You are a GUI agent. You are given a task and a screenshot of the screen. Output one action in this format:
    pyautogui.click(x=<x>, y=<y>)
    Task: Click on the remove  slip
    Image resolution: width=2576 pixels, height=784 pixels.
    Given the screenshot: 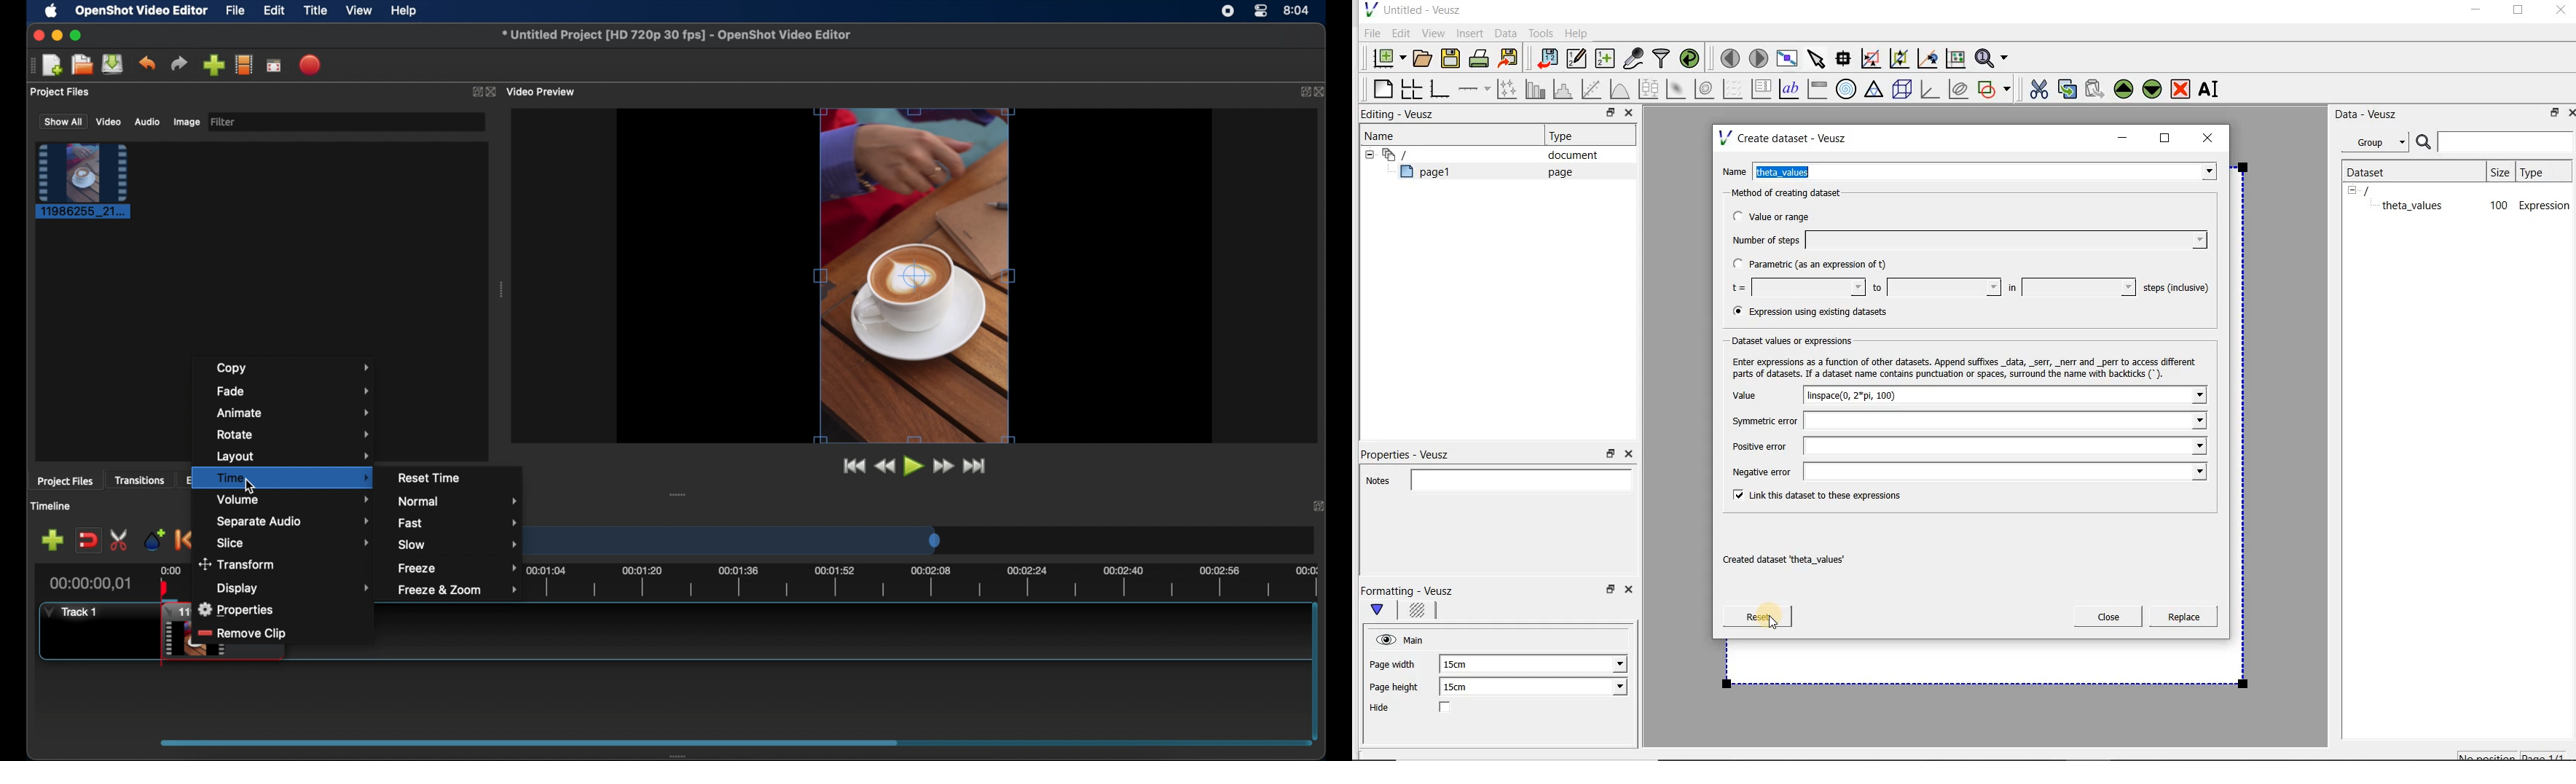 What is the action you would take?
    pyautogui.click(x=244, y=634)
    